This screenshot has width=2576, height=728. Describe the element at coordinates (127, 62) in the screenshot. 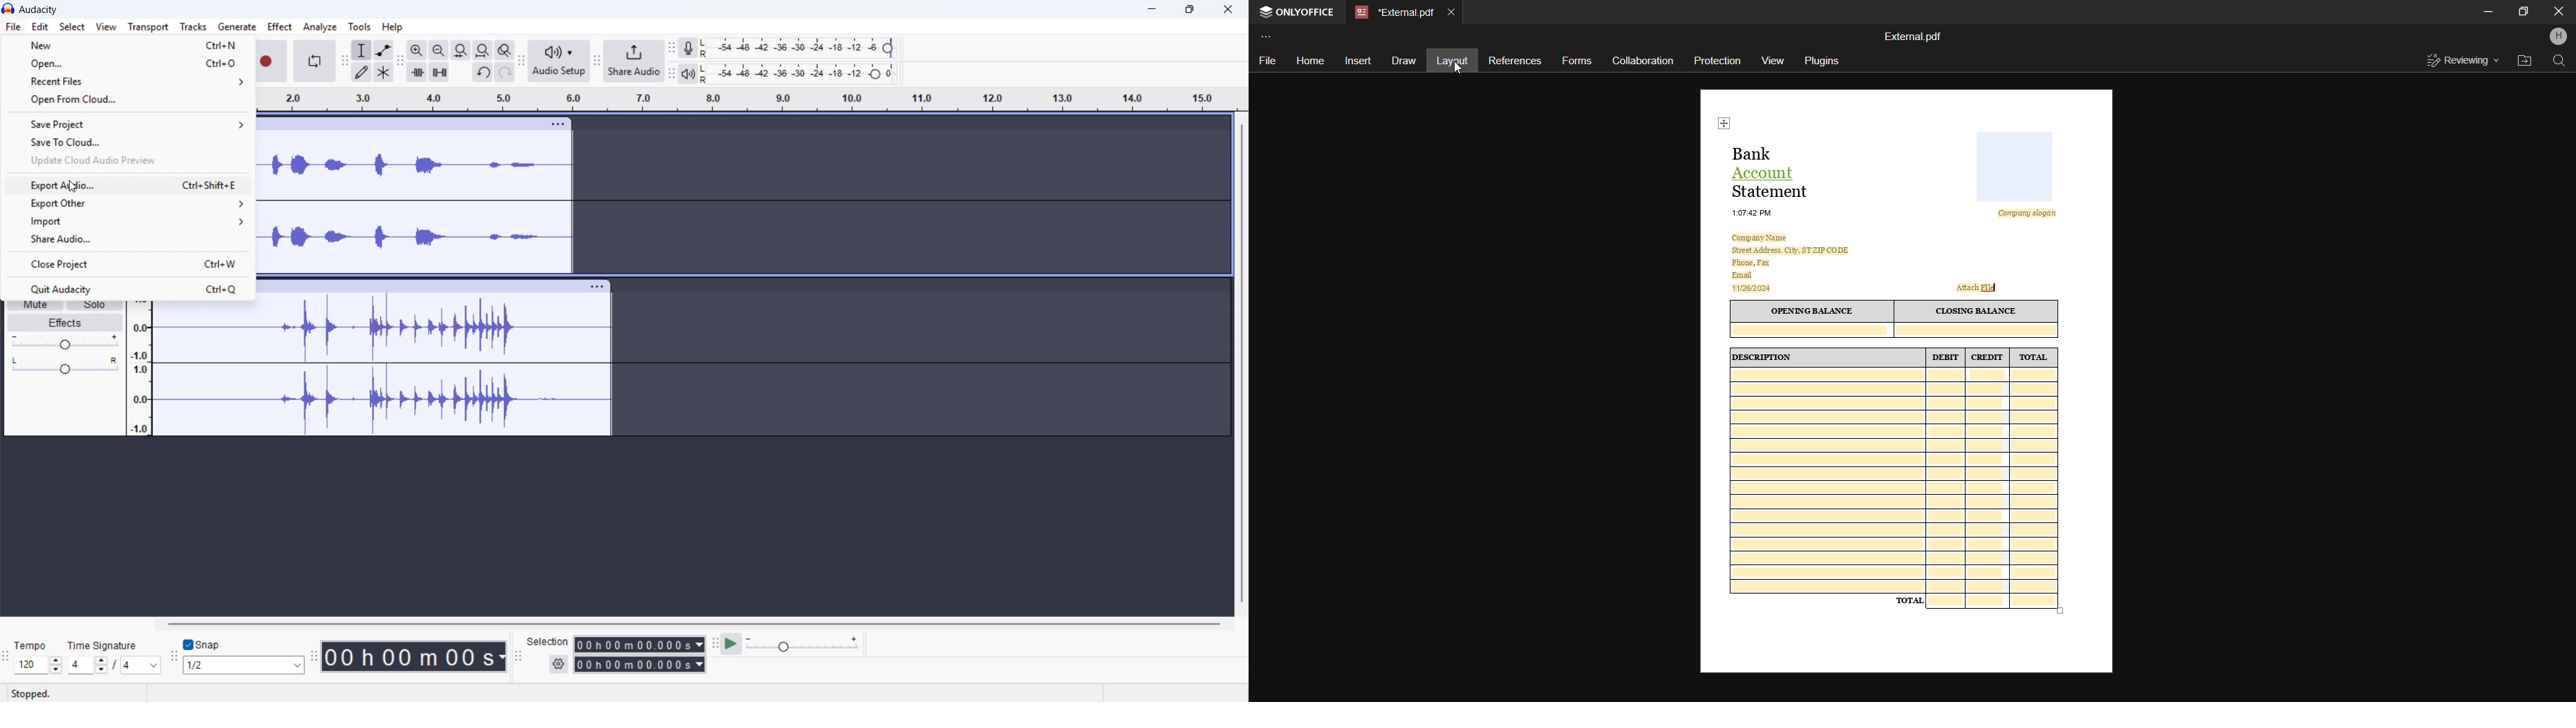

I see `open ` at that location.